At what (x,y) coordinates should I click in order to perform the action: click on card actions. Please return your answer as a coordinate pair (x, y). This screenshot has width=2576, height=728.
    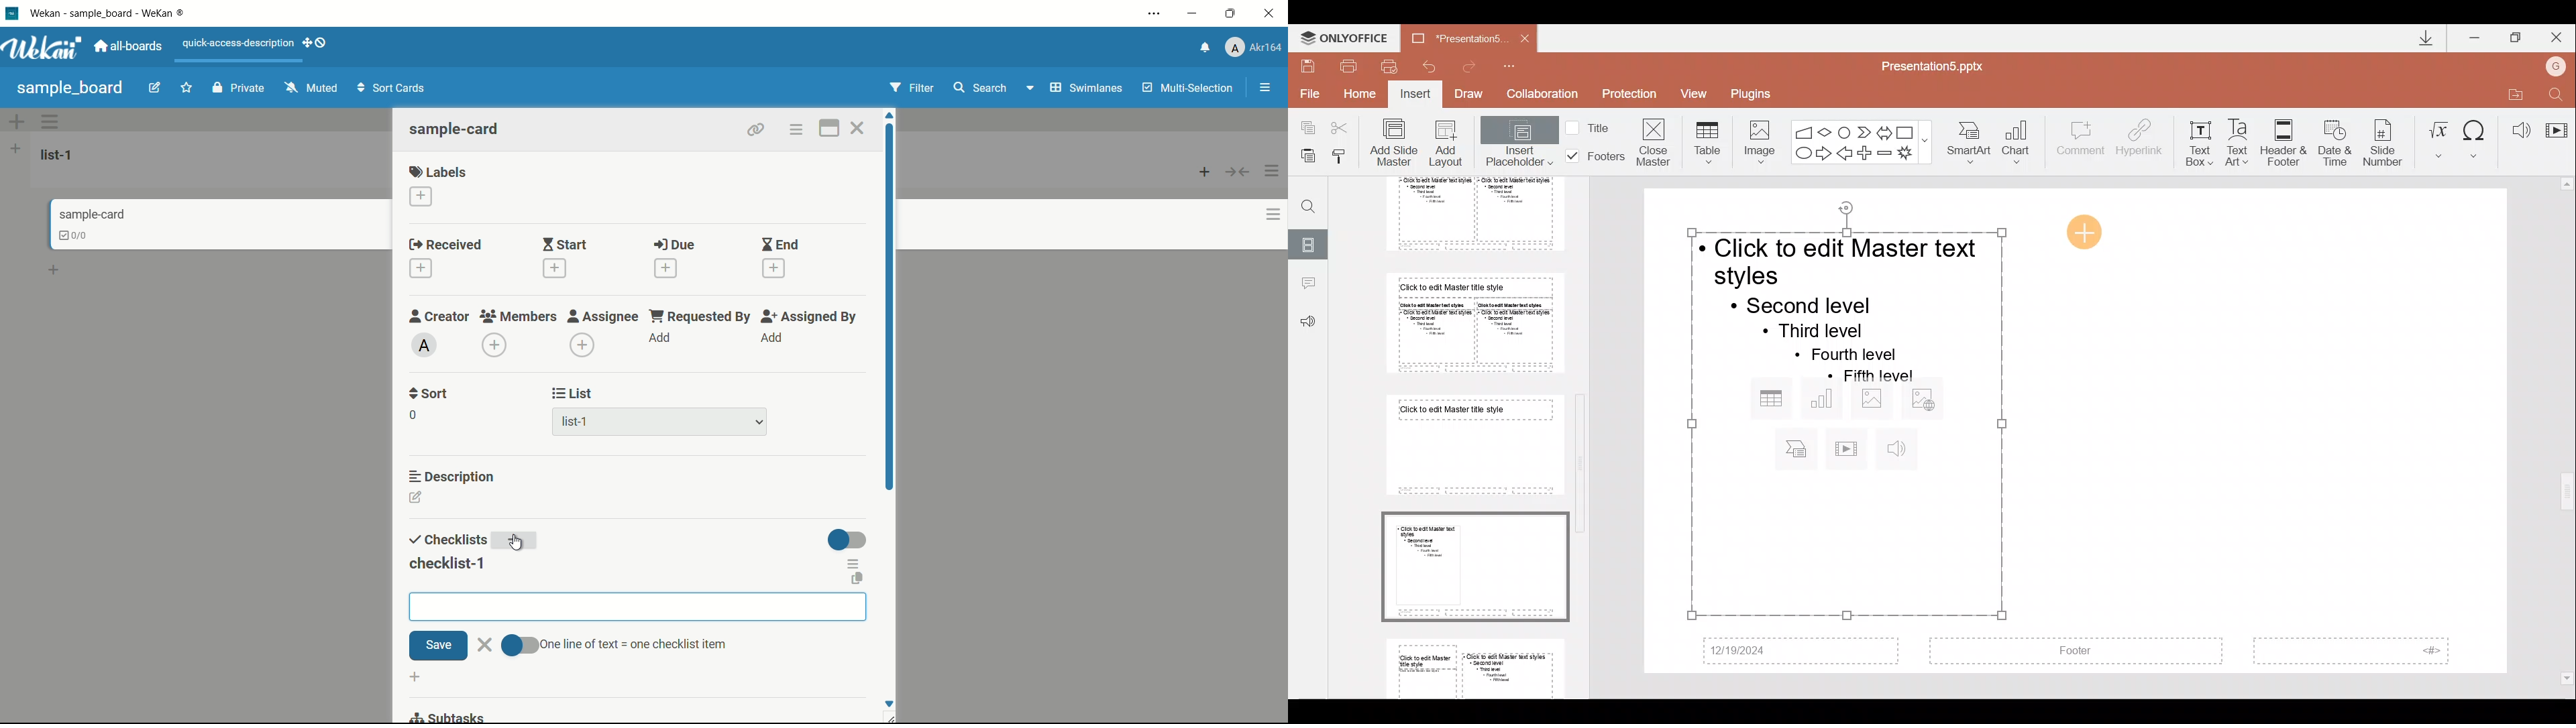
    Looking at the image, I should click on (795, 130).